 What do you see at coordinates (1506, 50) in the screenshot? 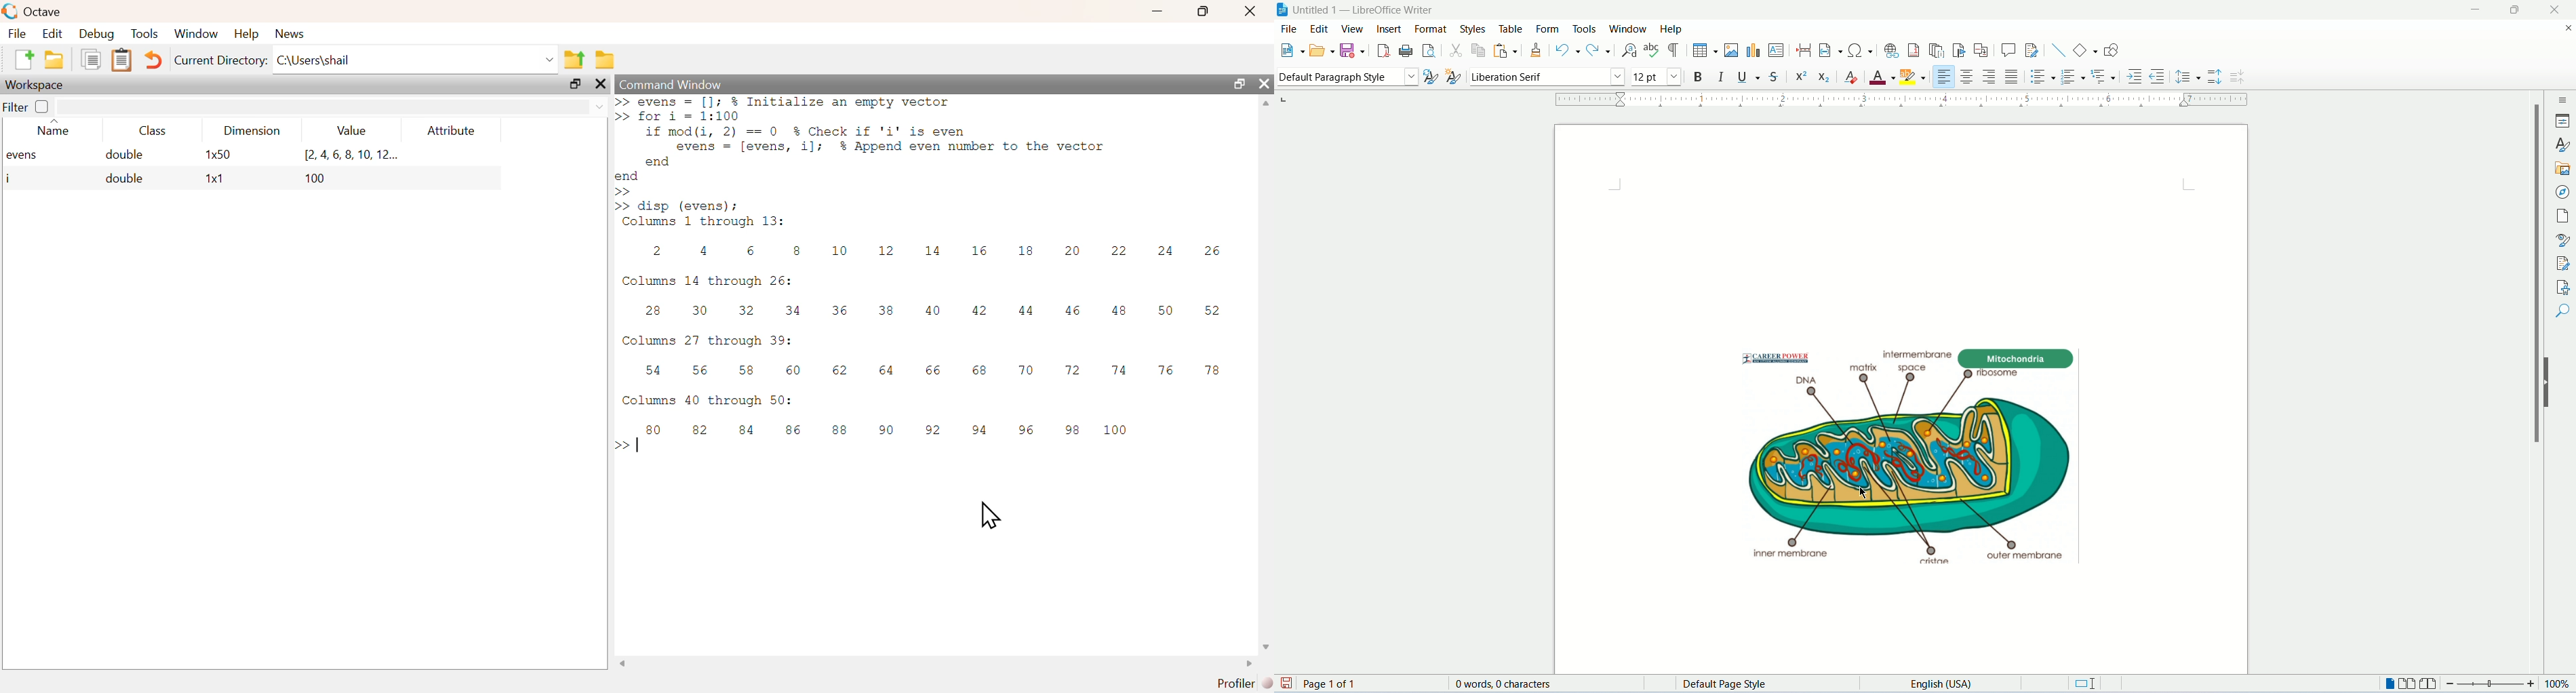
I see `paste` at bounding box center [1506, 50].